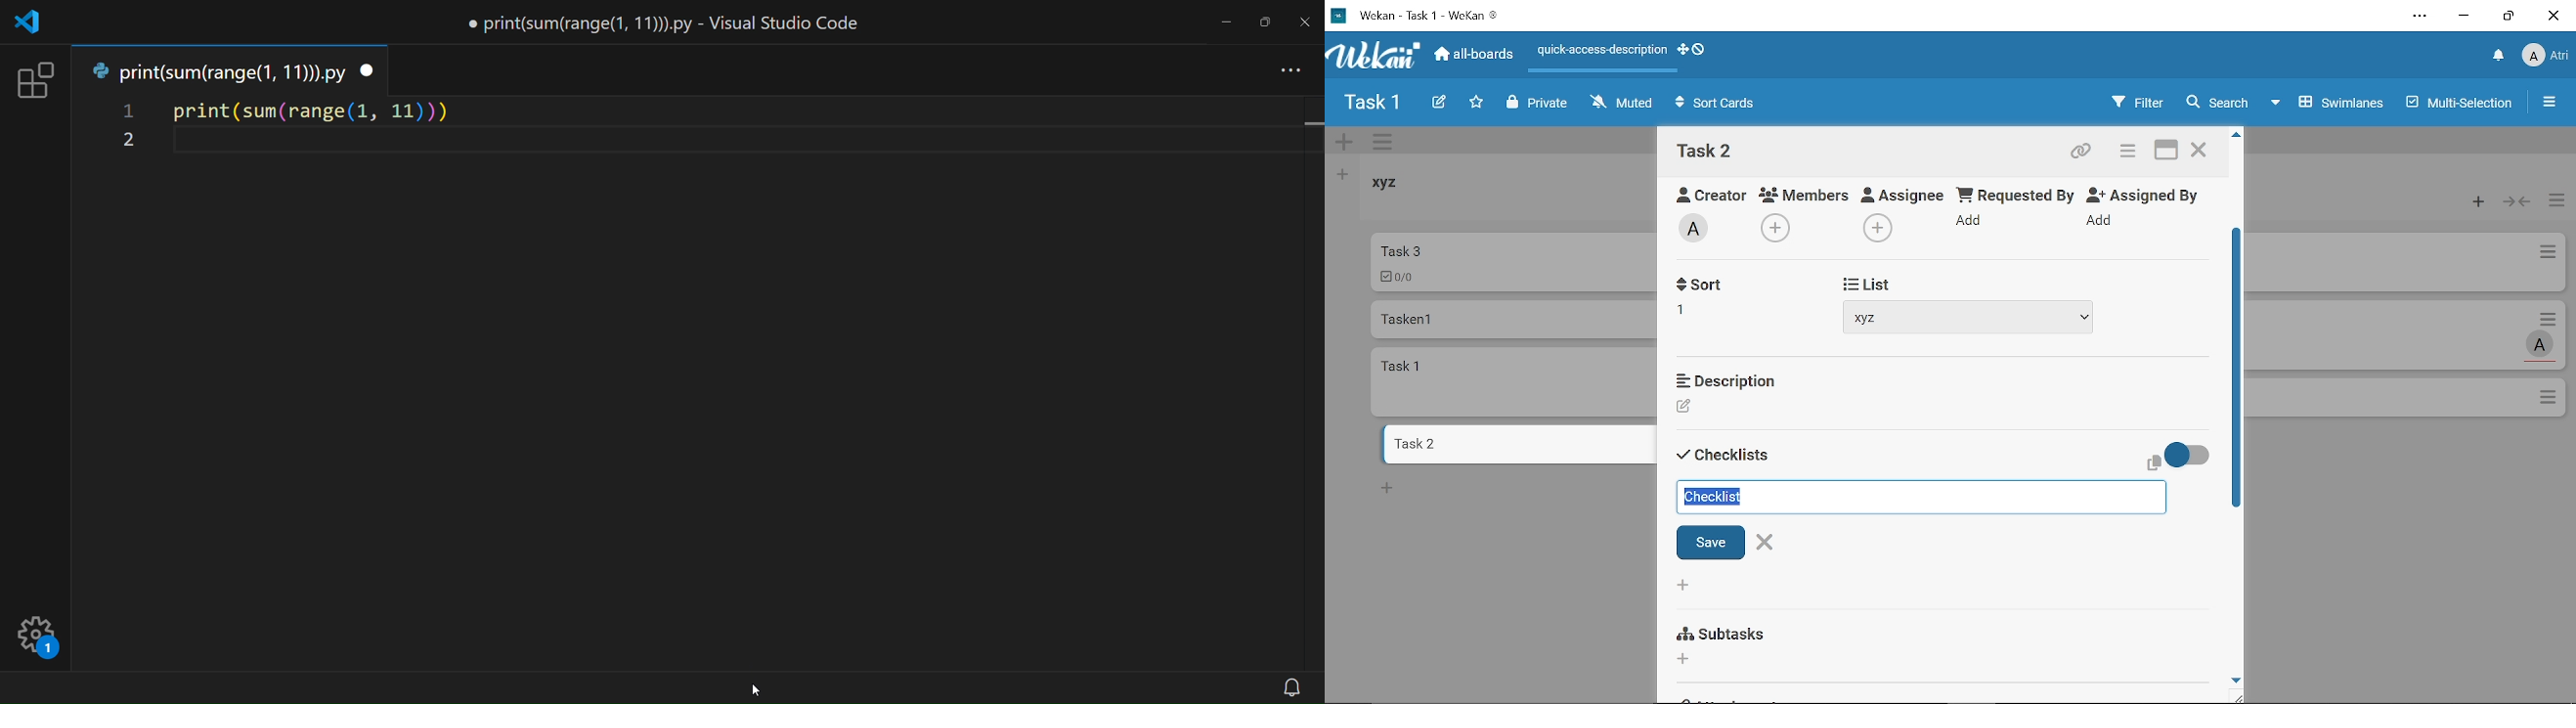  What do you see at coordinates (1712, 542) in the screenshot?
I see `Save checklist` at bounding box center [1712, 542].